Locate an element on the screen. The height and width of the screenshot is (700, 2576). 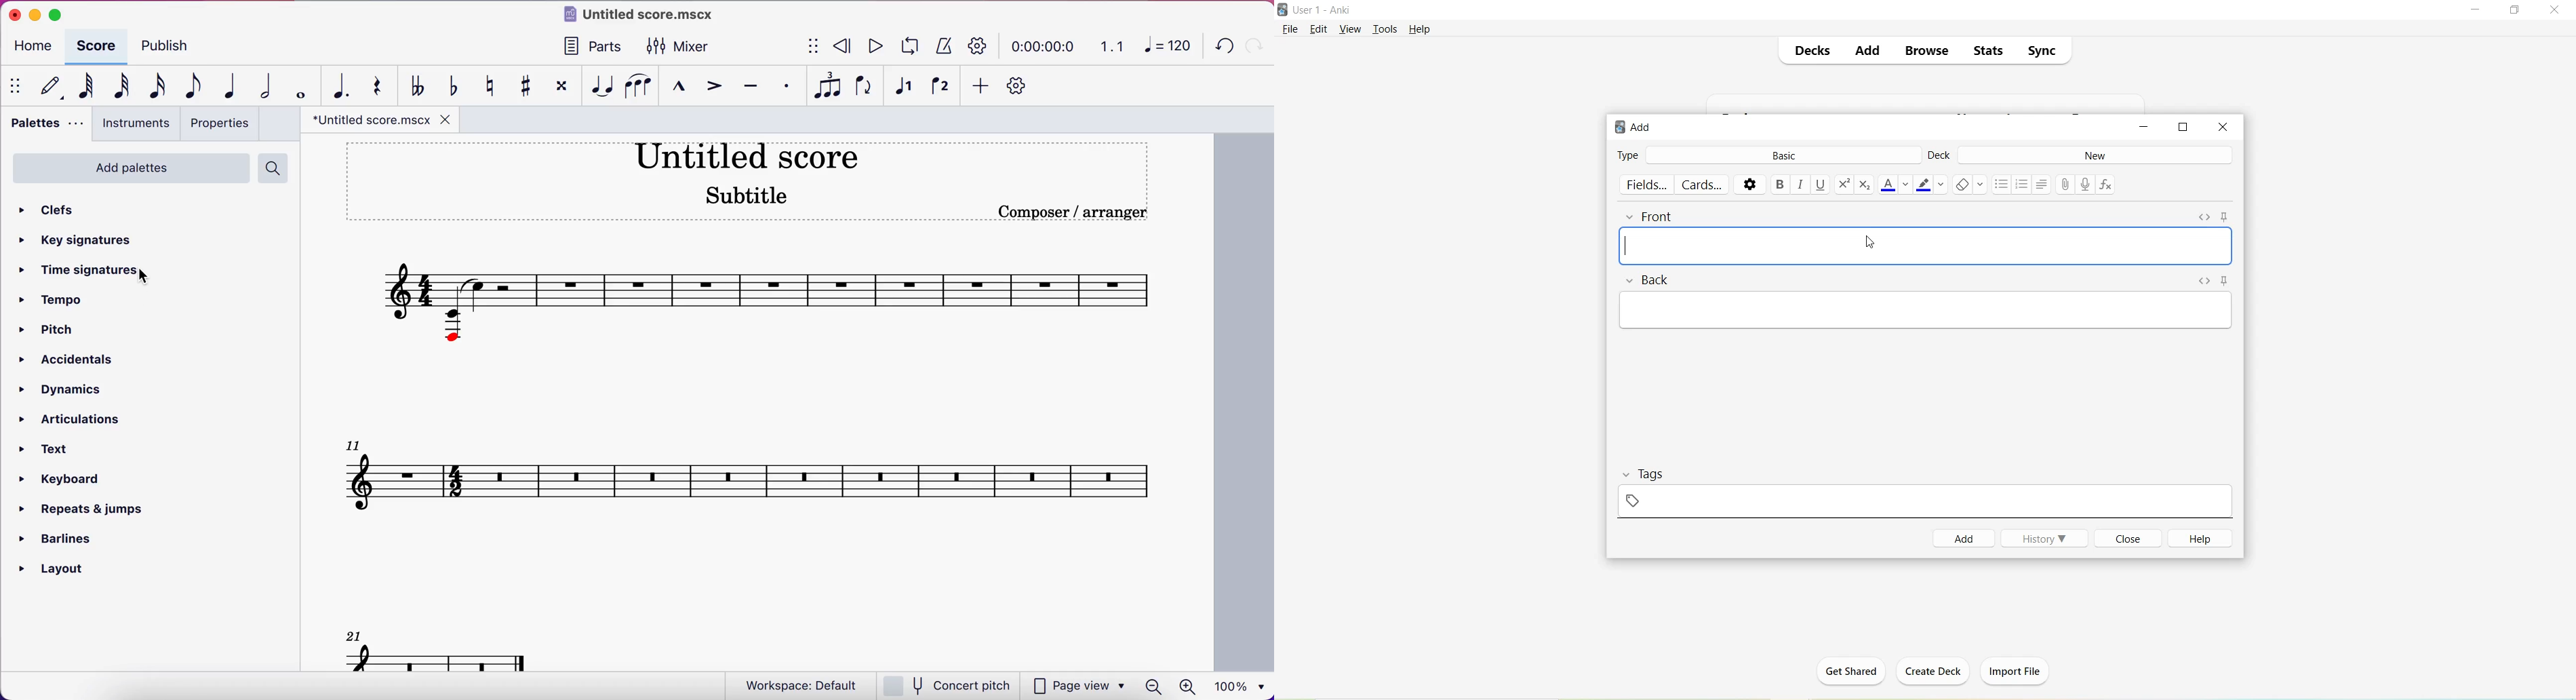
Options is located at coordinates (1749, 184).